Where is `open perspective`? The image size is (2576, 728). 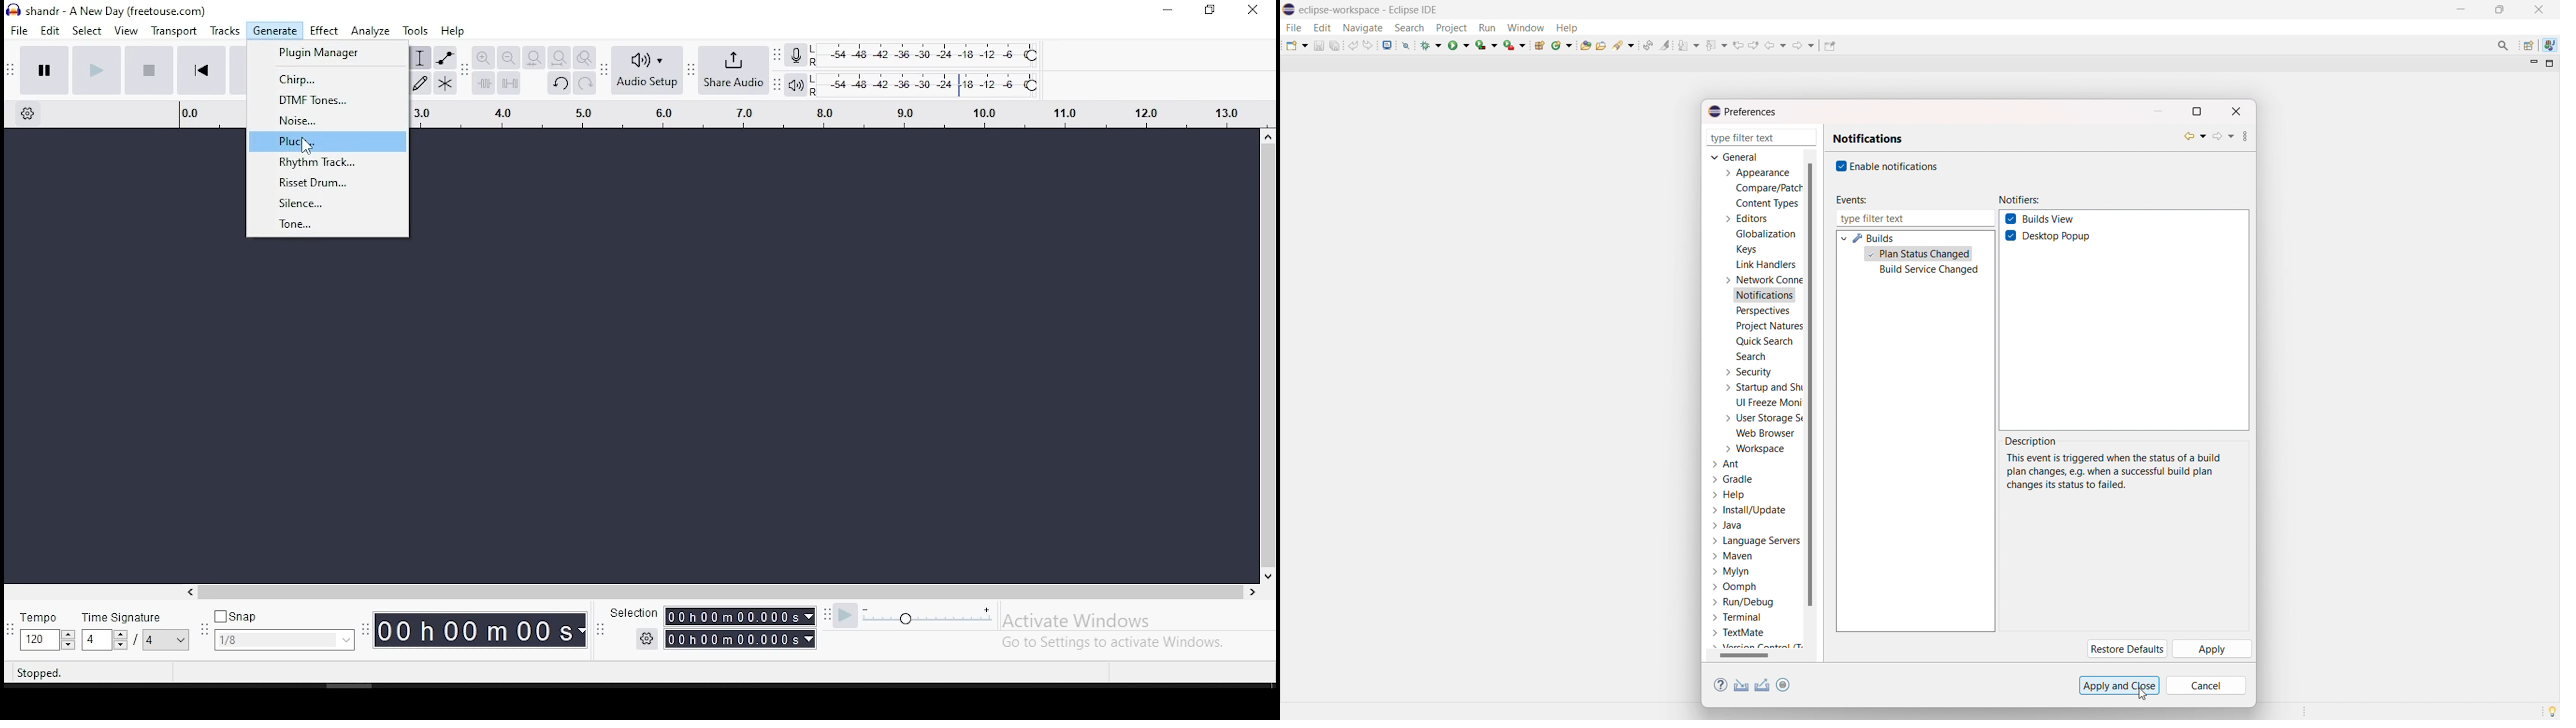 open perspective is located at coordinates (2527, 46).